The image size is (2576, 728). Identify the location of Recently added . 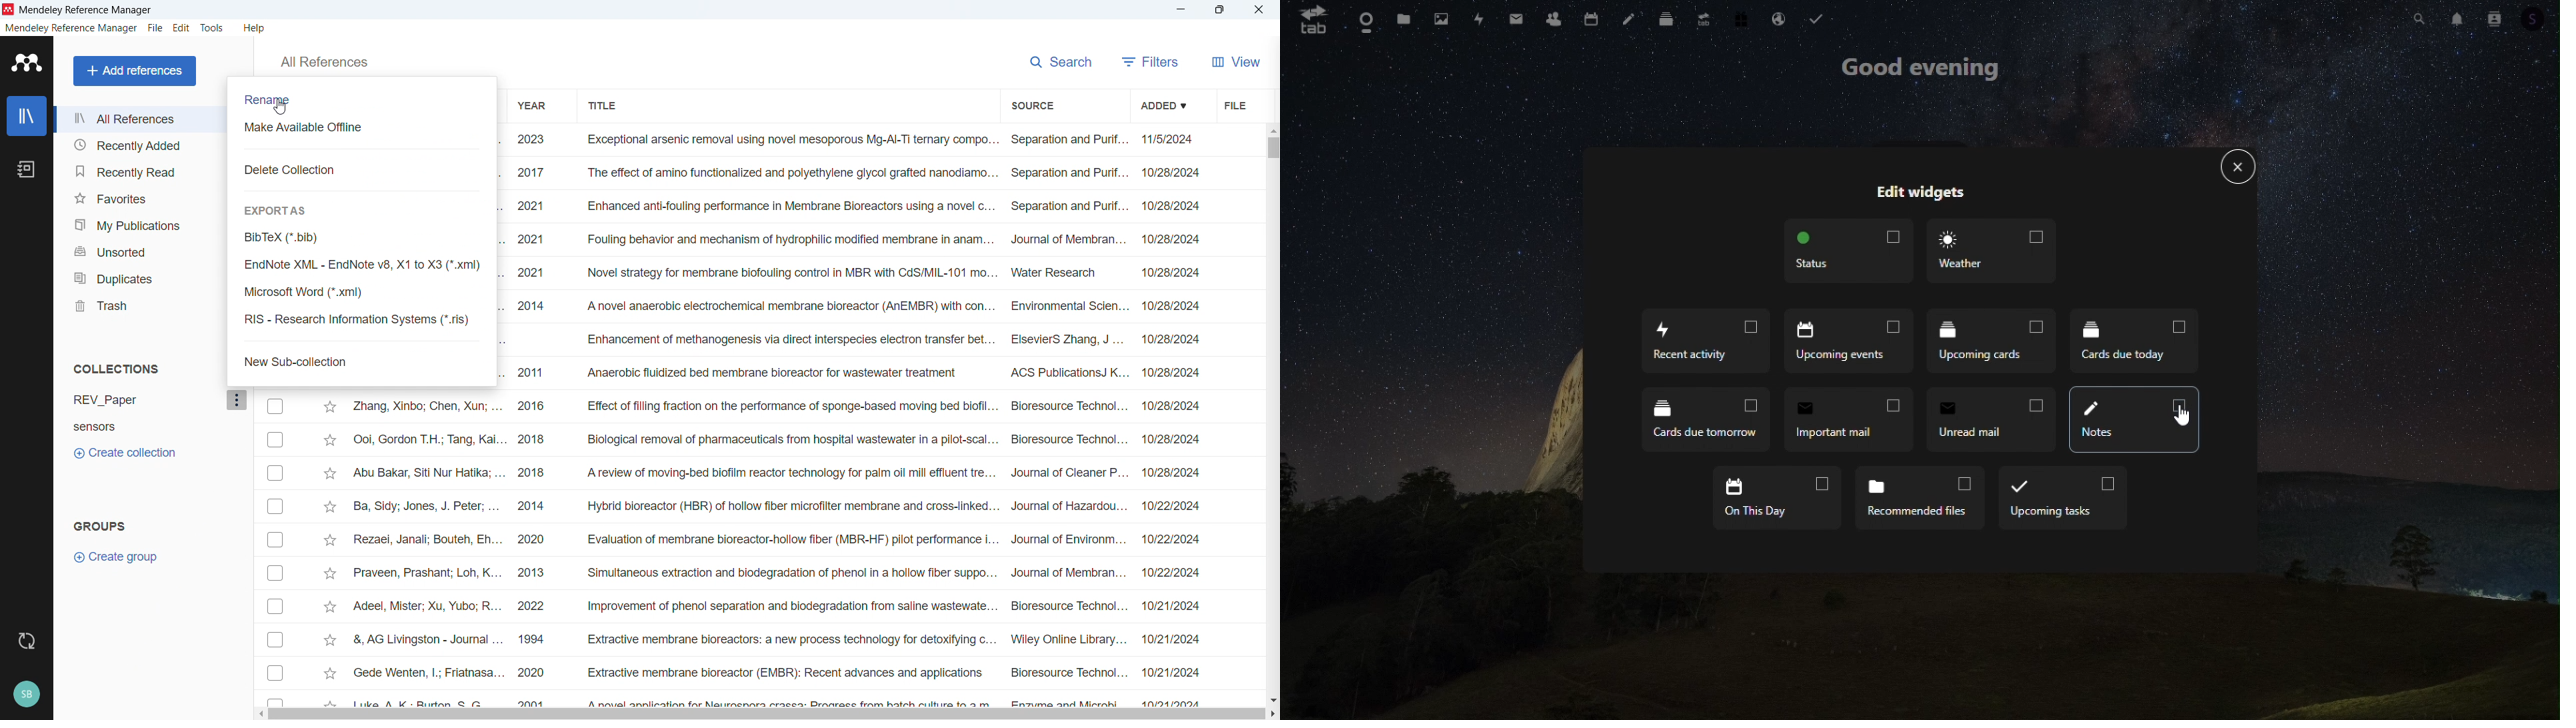
(139, 145).